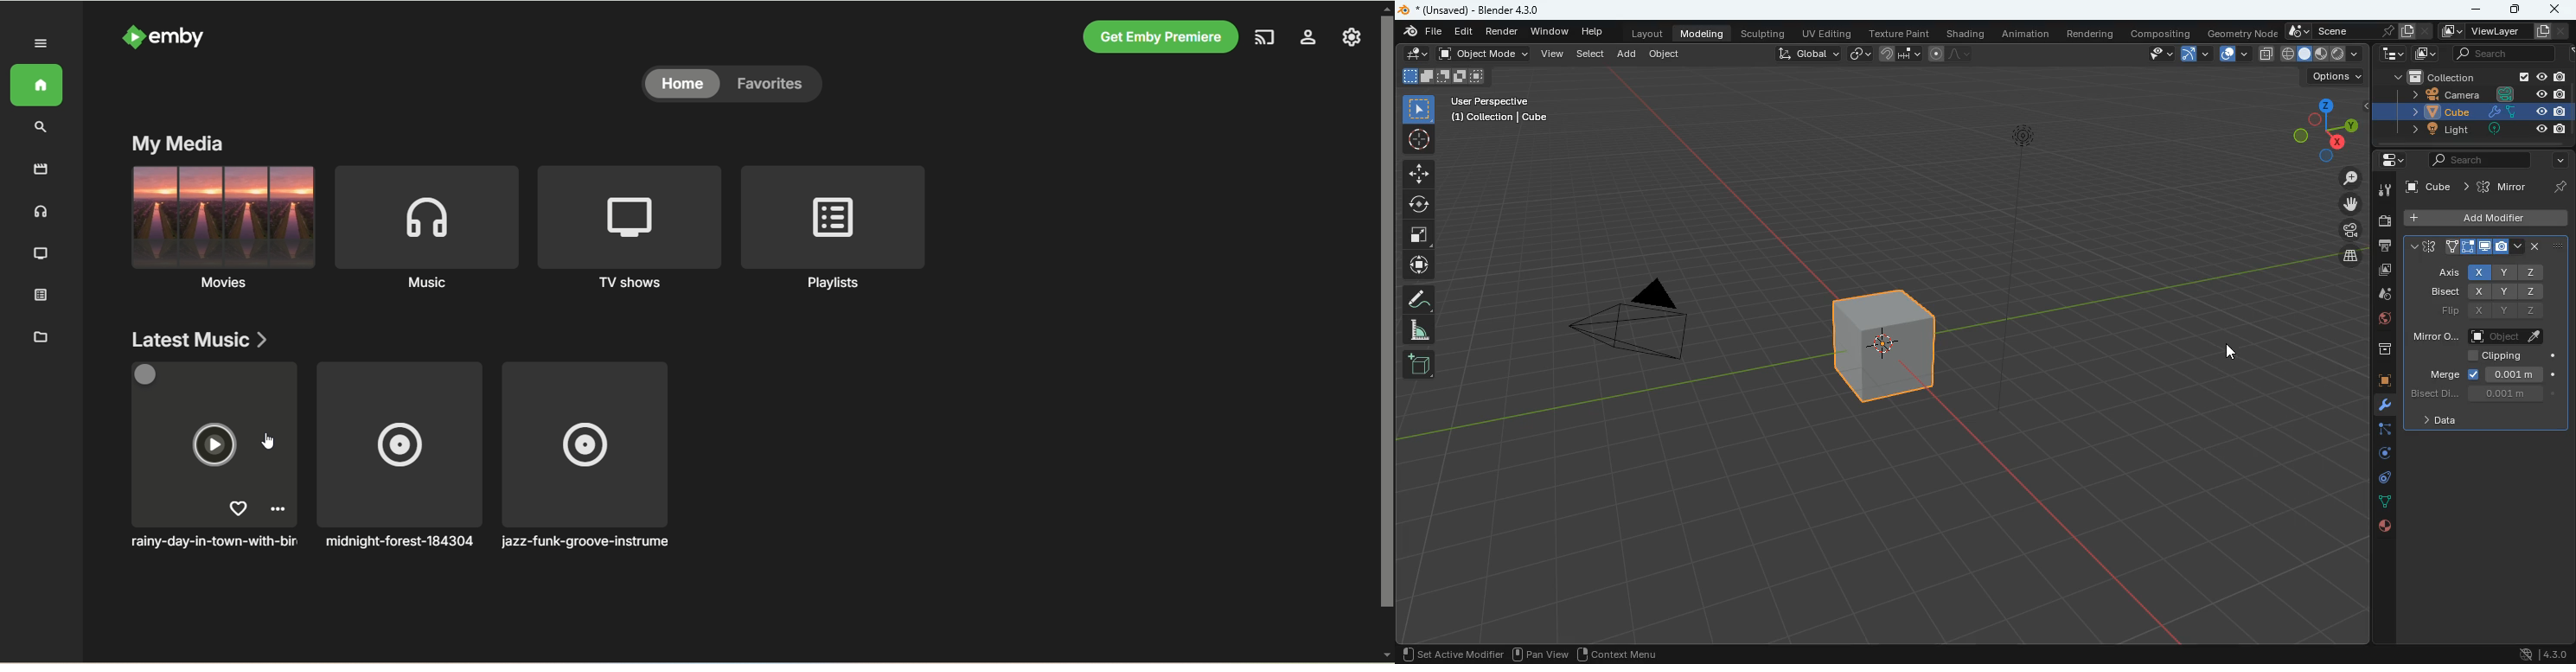 This screenshot has width=2576, height=672. Describe the element at coordinates (1386, 333) in the screenshot. I see `vertical scroll bar` at that location.